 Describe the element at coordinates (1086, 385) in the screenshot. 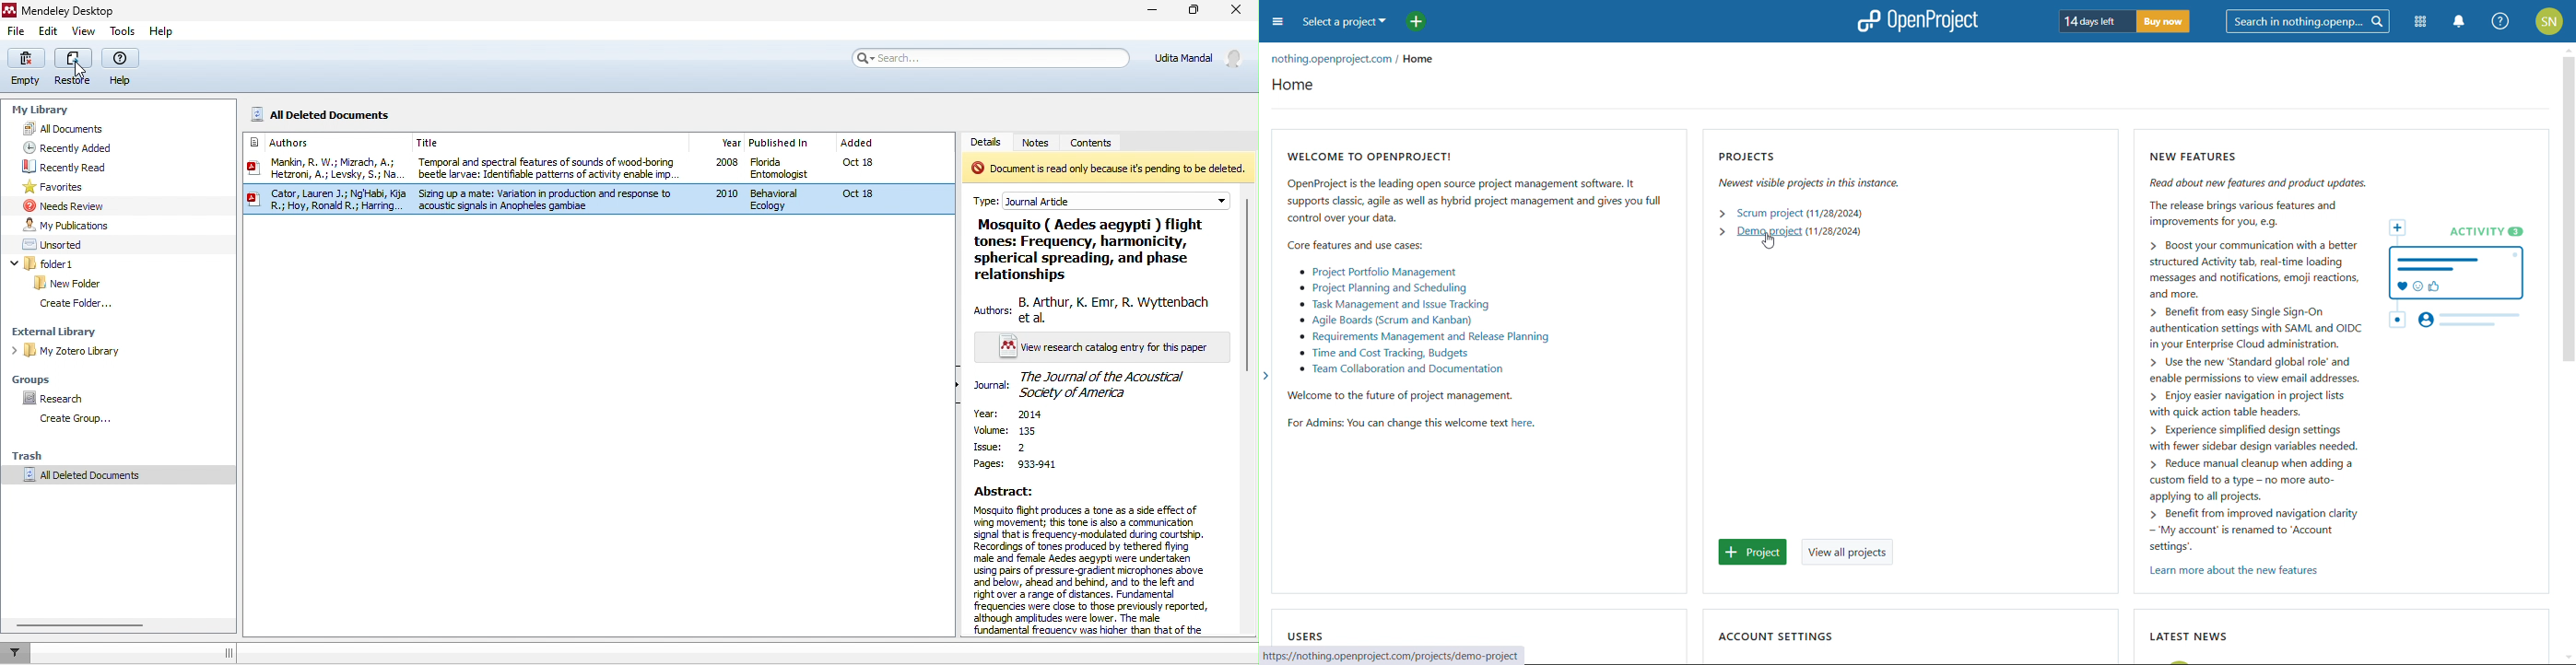

I see `journal name` at that location.